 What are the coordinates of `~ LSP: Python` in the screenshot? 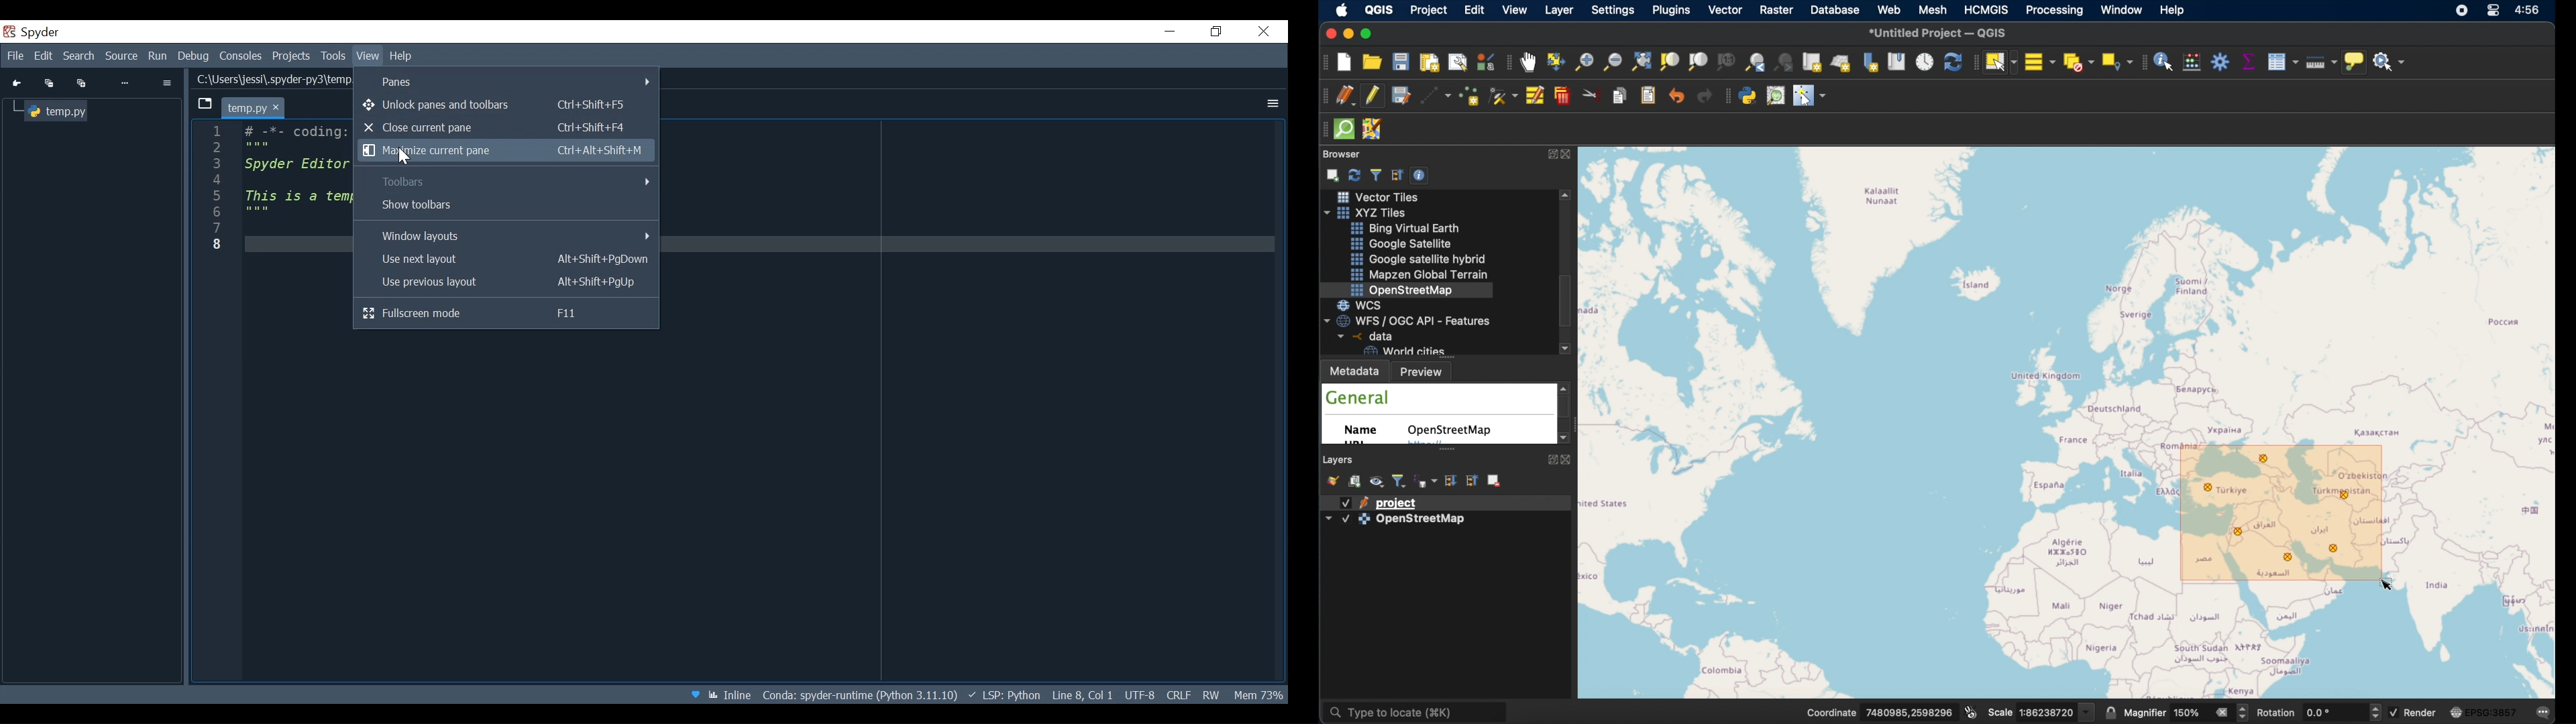 It's located at (1008, 693).